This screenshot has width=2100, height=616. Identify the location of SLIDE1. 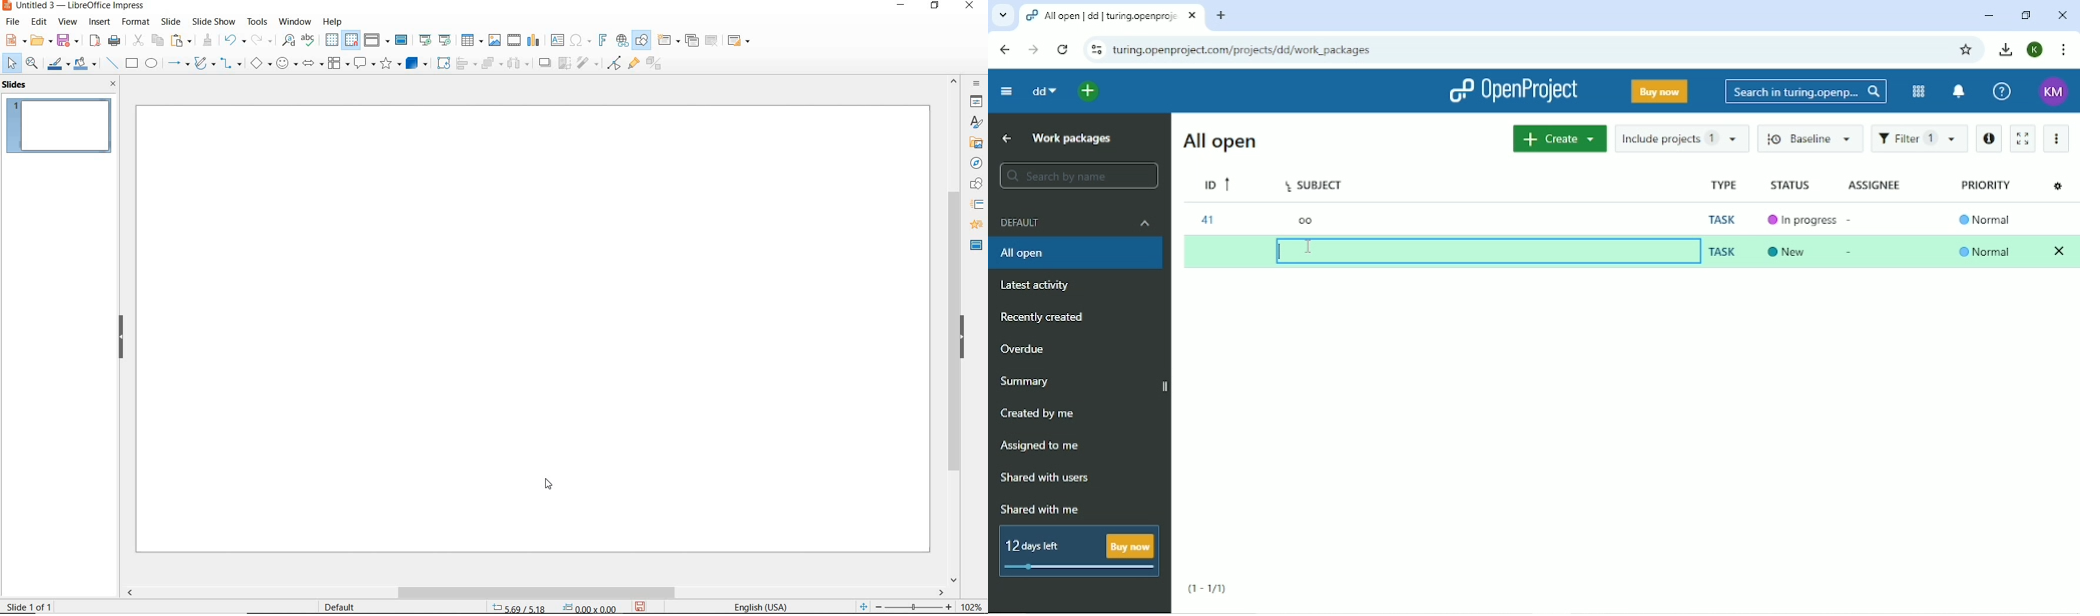
(59, 128).